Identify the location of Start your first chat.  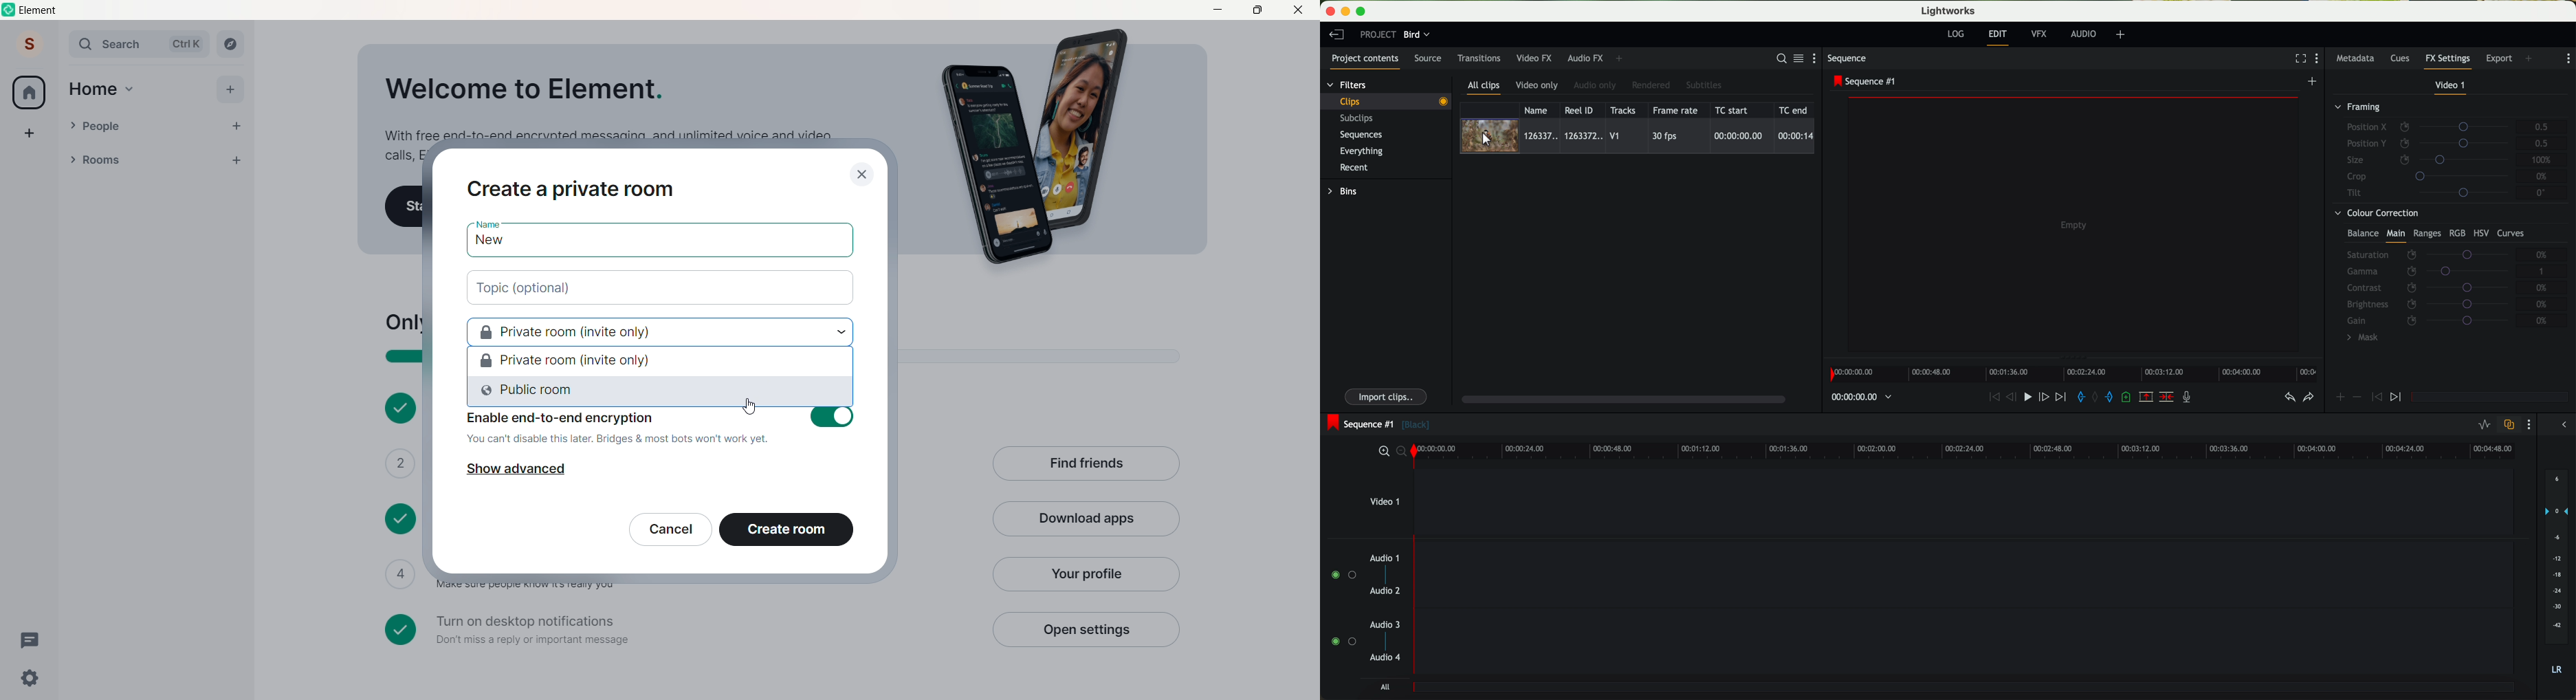
(404, 207).